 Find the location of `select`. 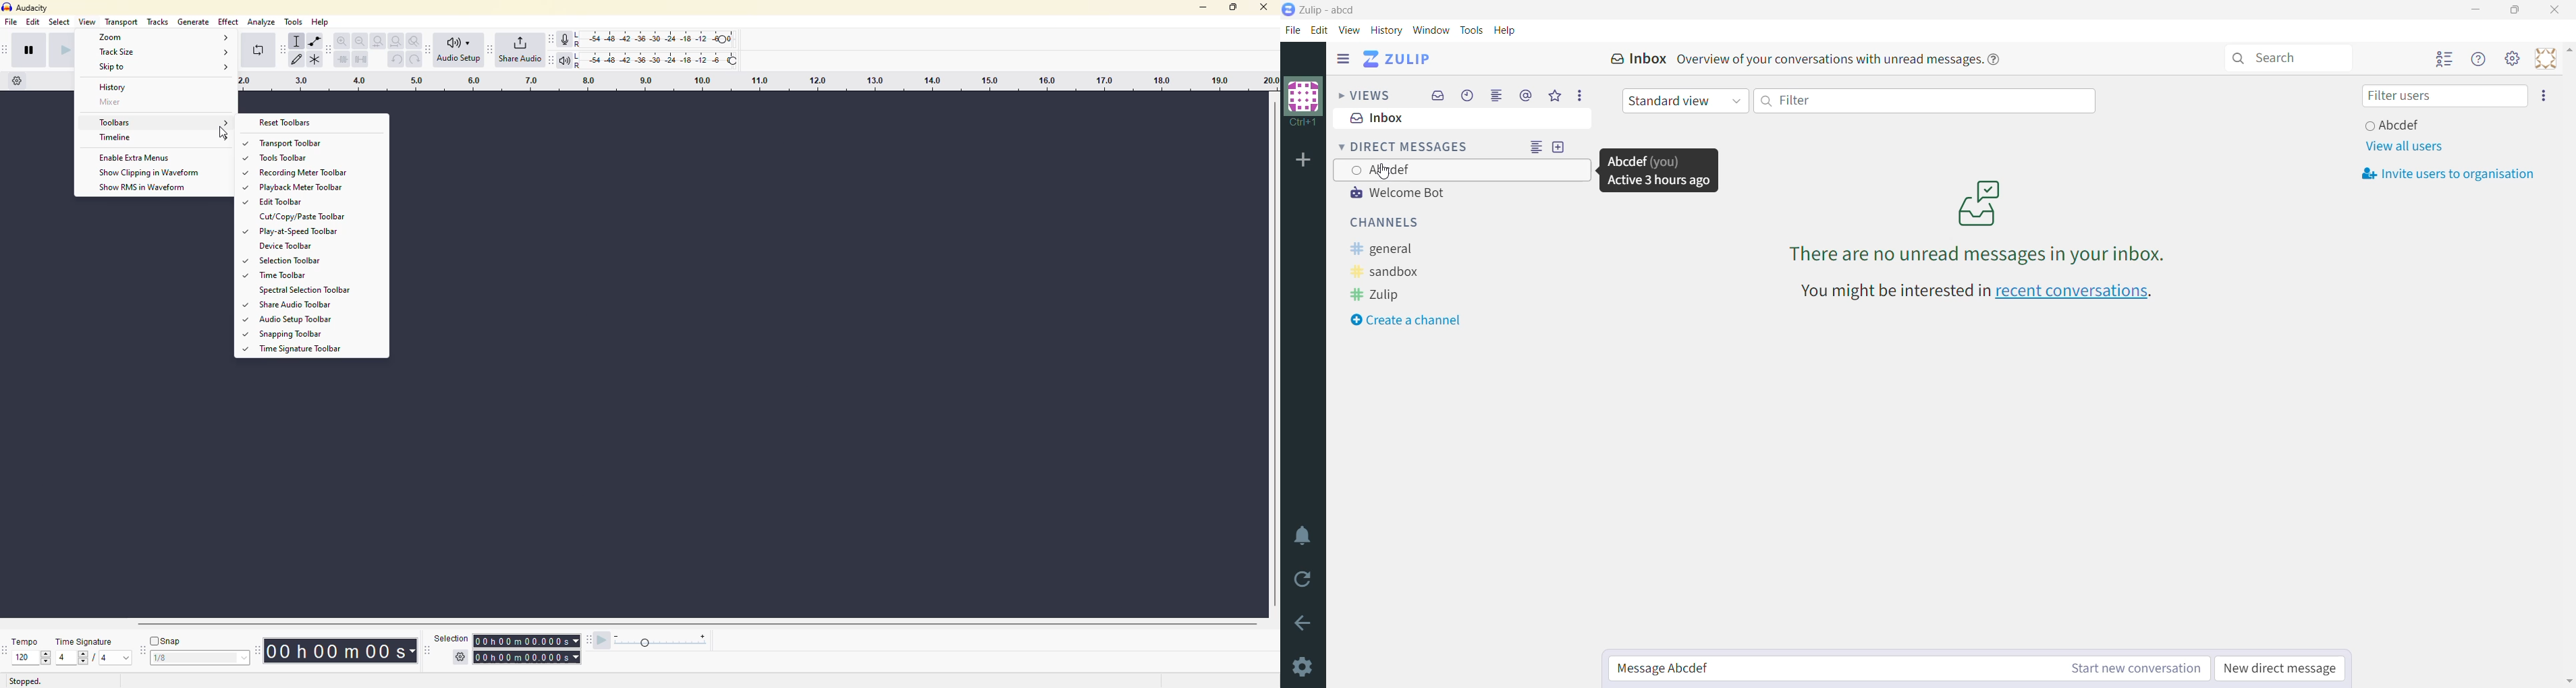

select is located at coordinates (61, 22).